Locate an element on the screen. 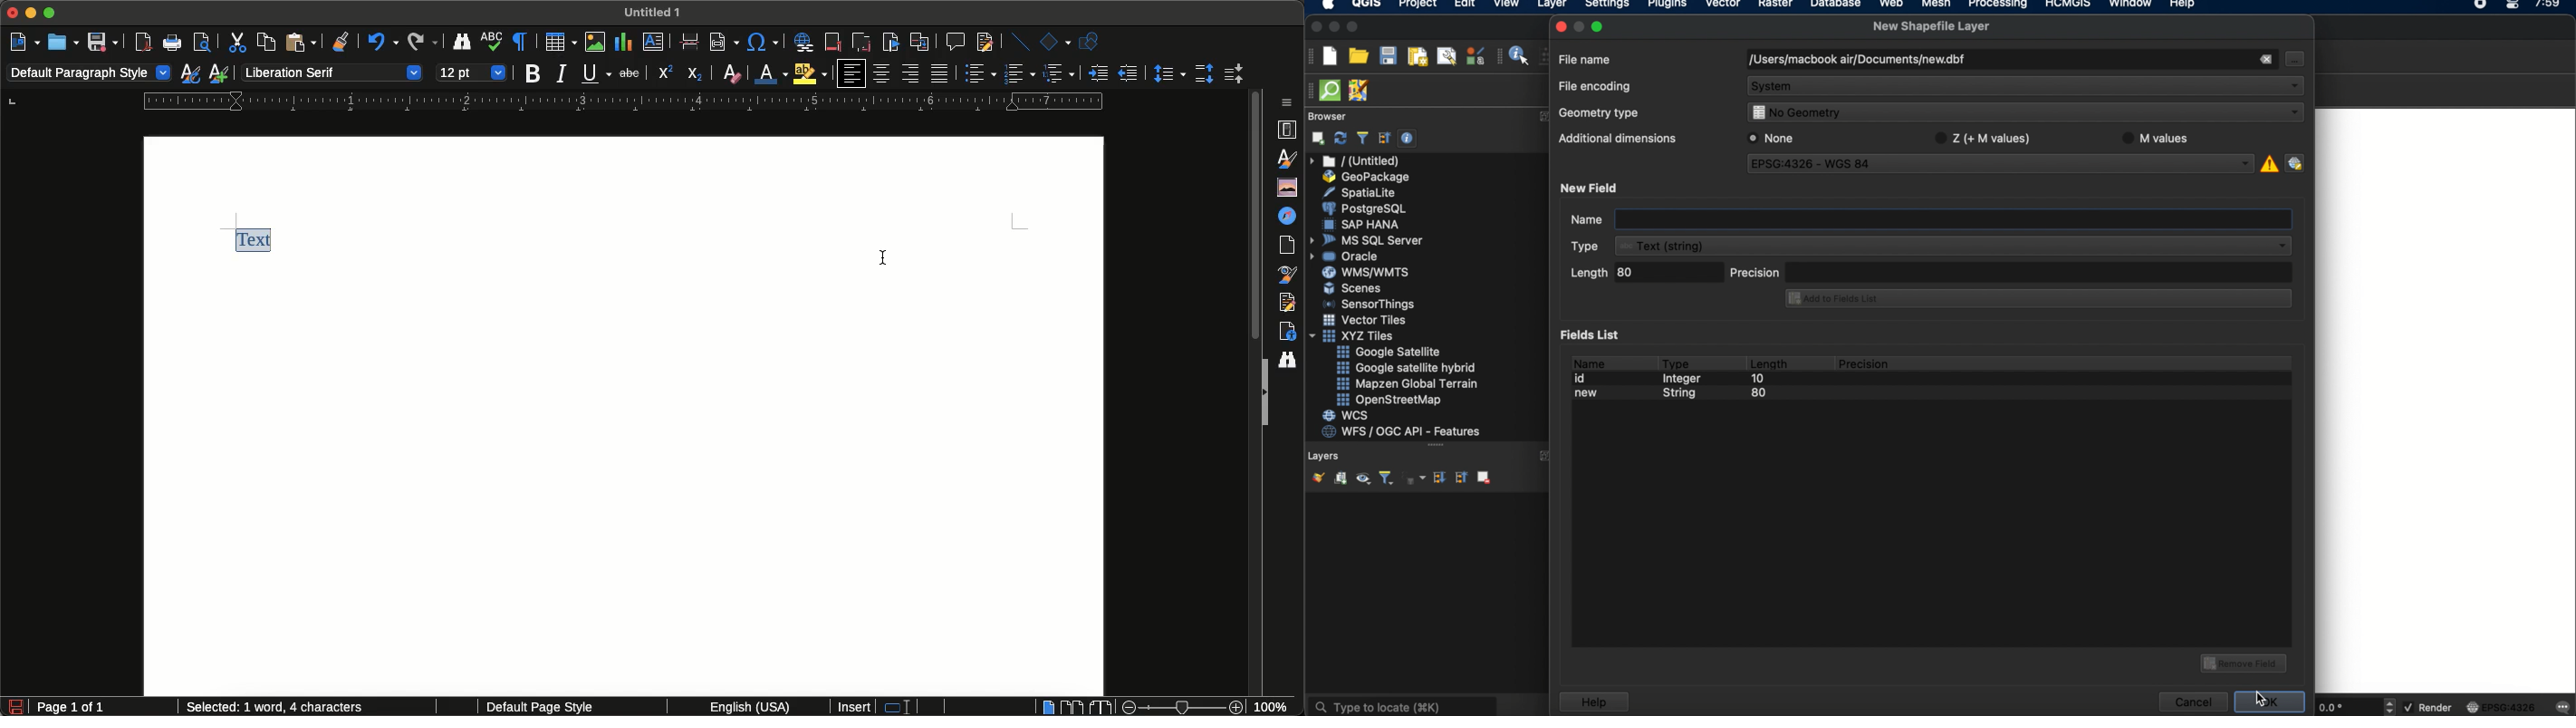 The image size is (2576, 728). Scroll is located at coordinates (1254, 220).